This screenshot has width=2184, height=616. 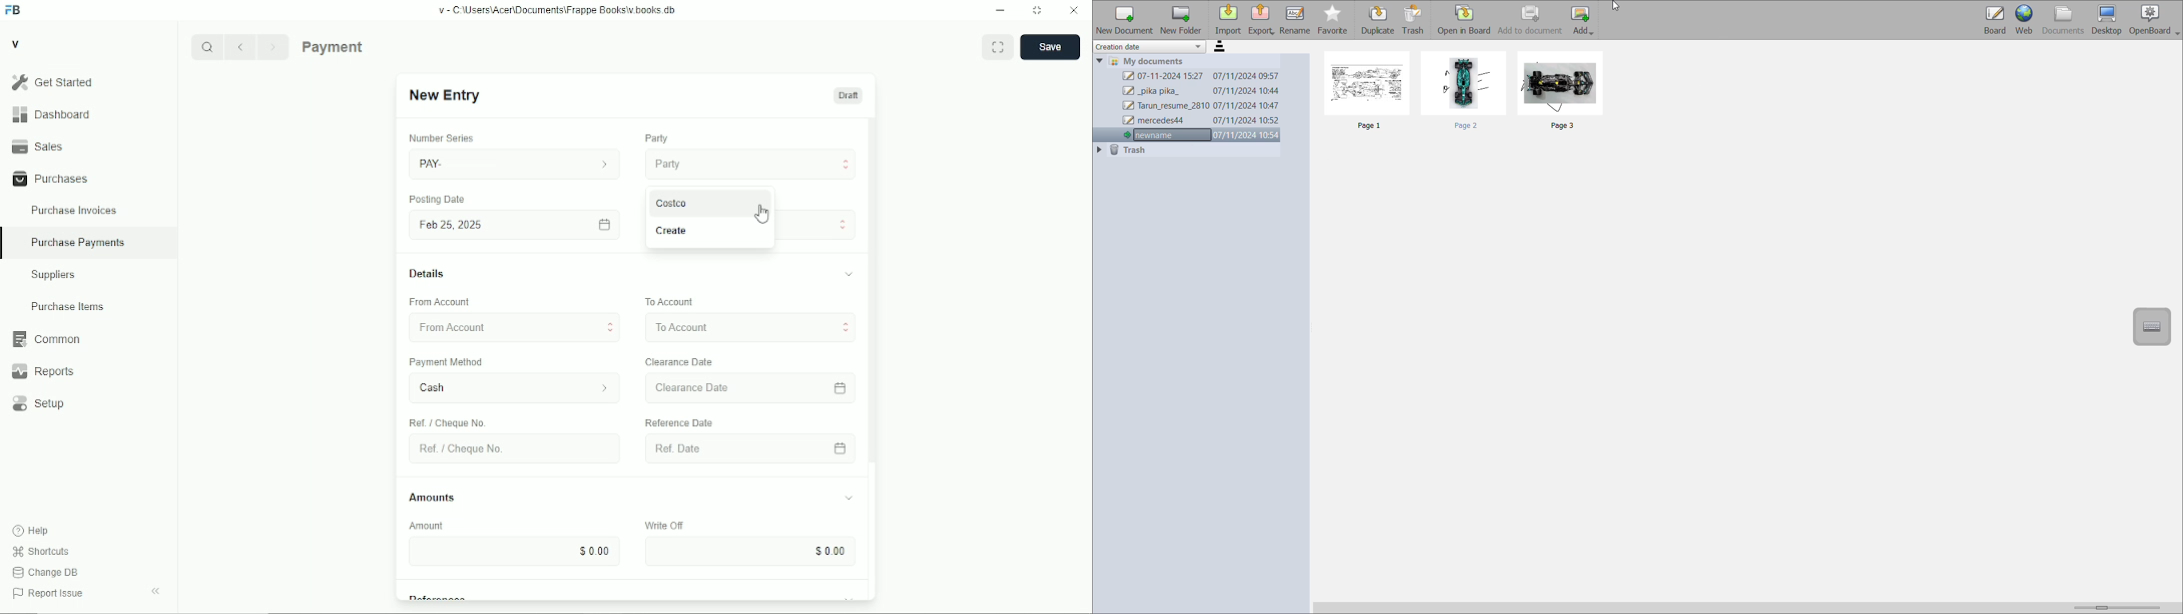 I want to click on add to document, so click(x=1531, y=20).